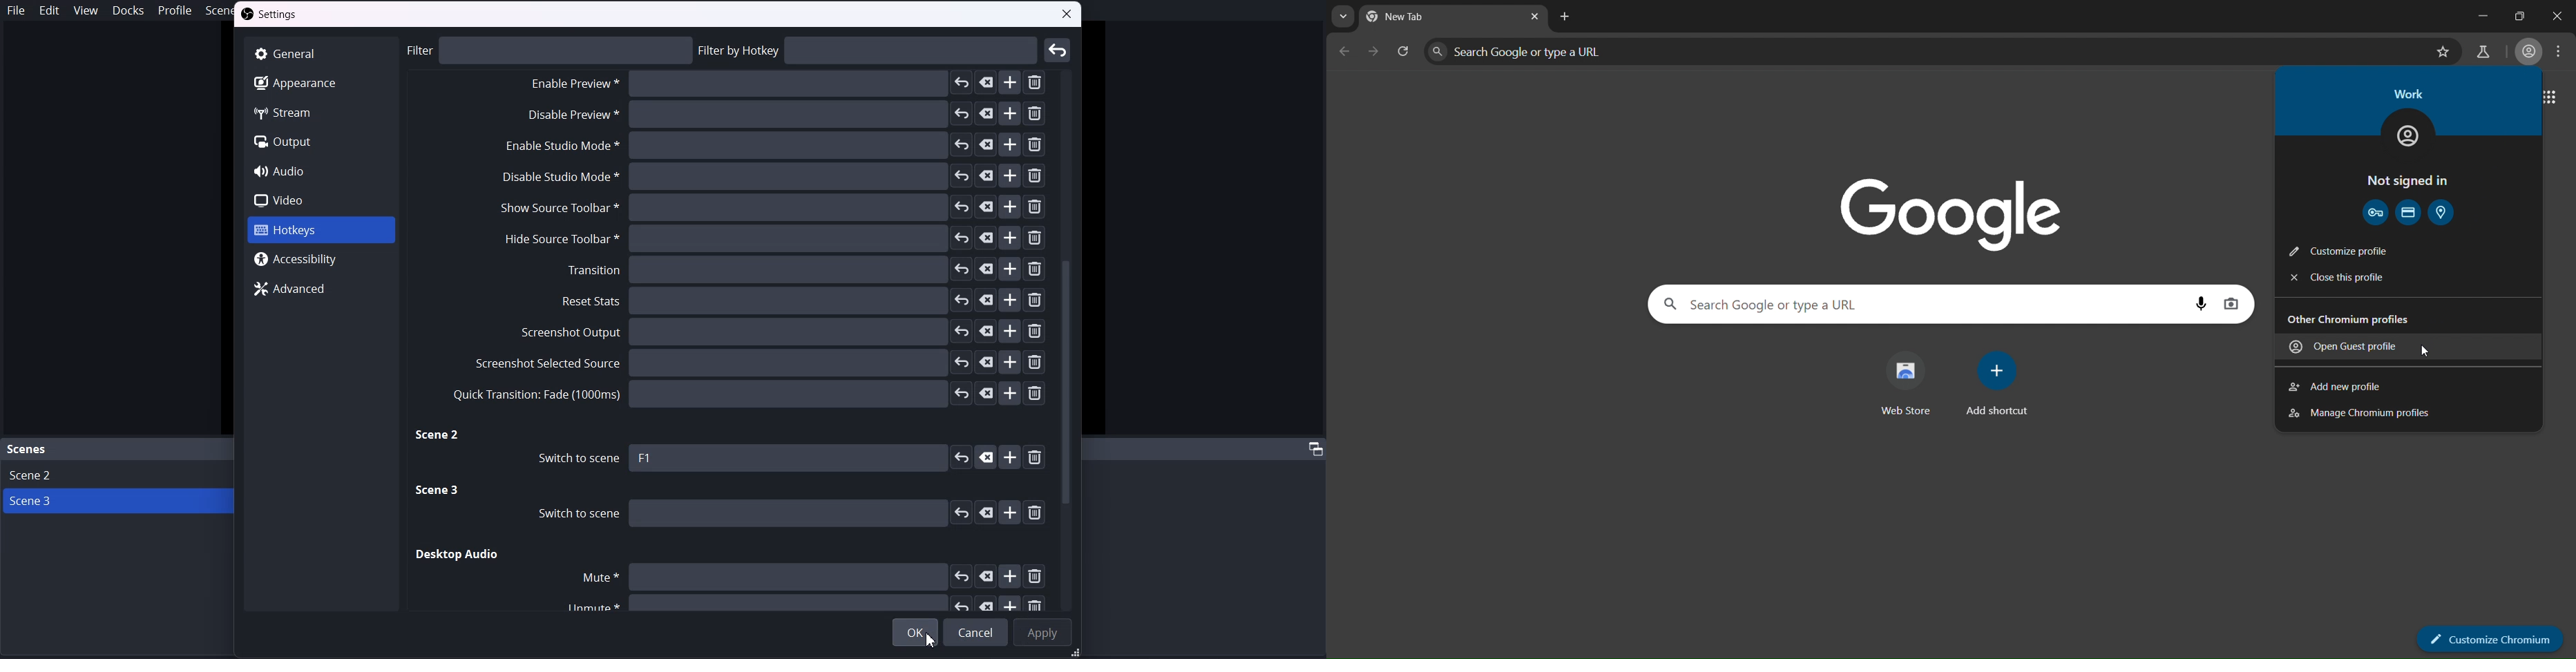  Describe the element at coordinates (320, 53) in the screenshot. I see `General` at that location.